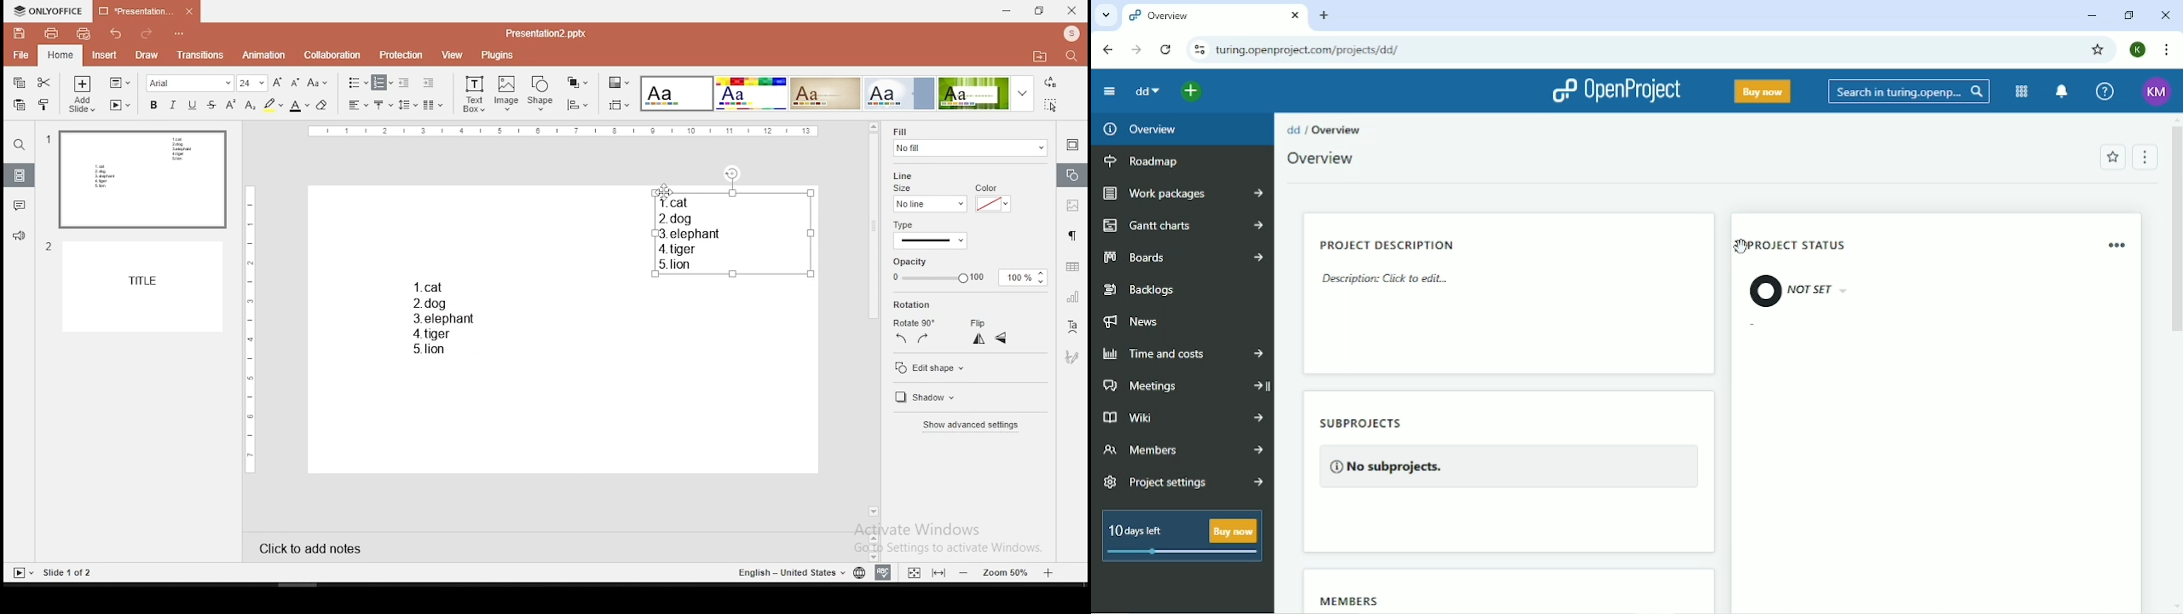 Image resolution: width=2184 pixels, height=616 pixels. I want to click on type, so click(908, 224).